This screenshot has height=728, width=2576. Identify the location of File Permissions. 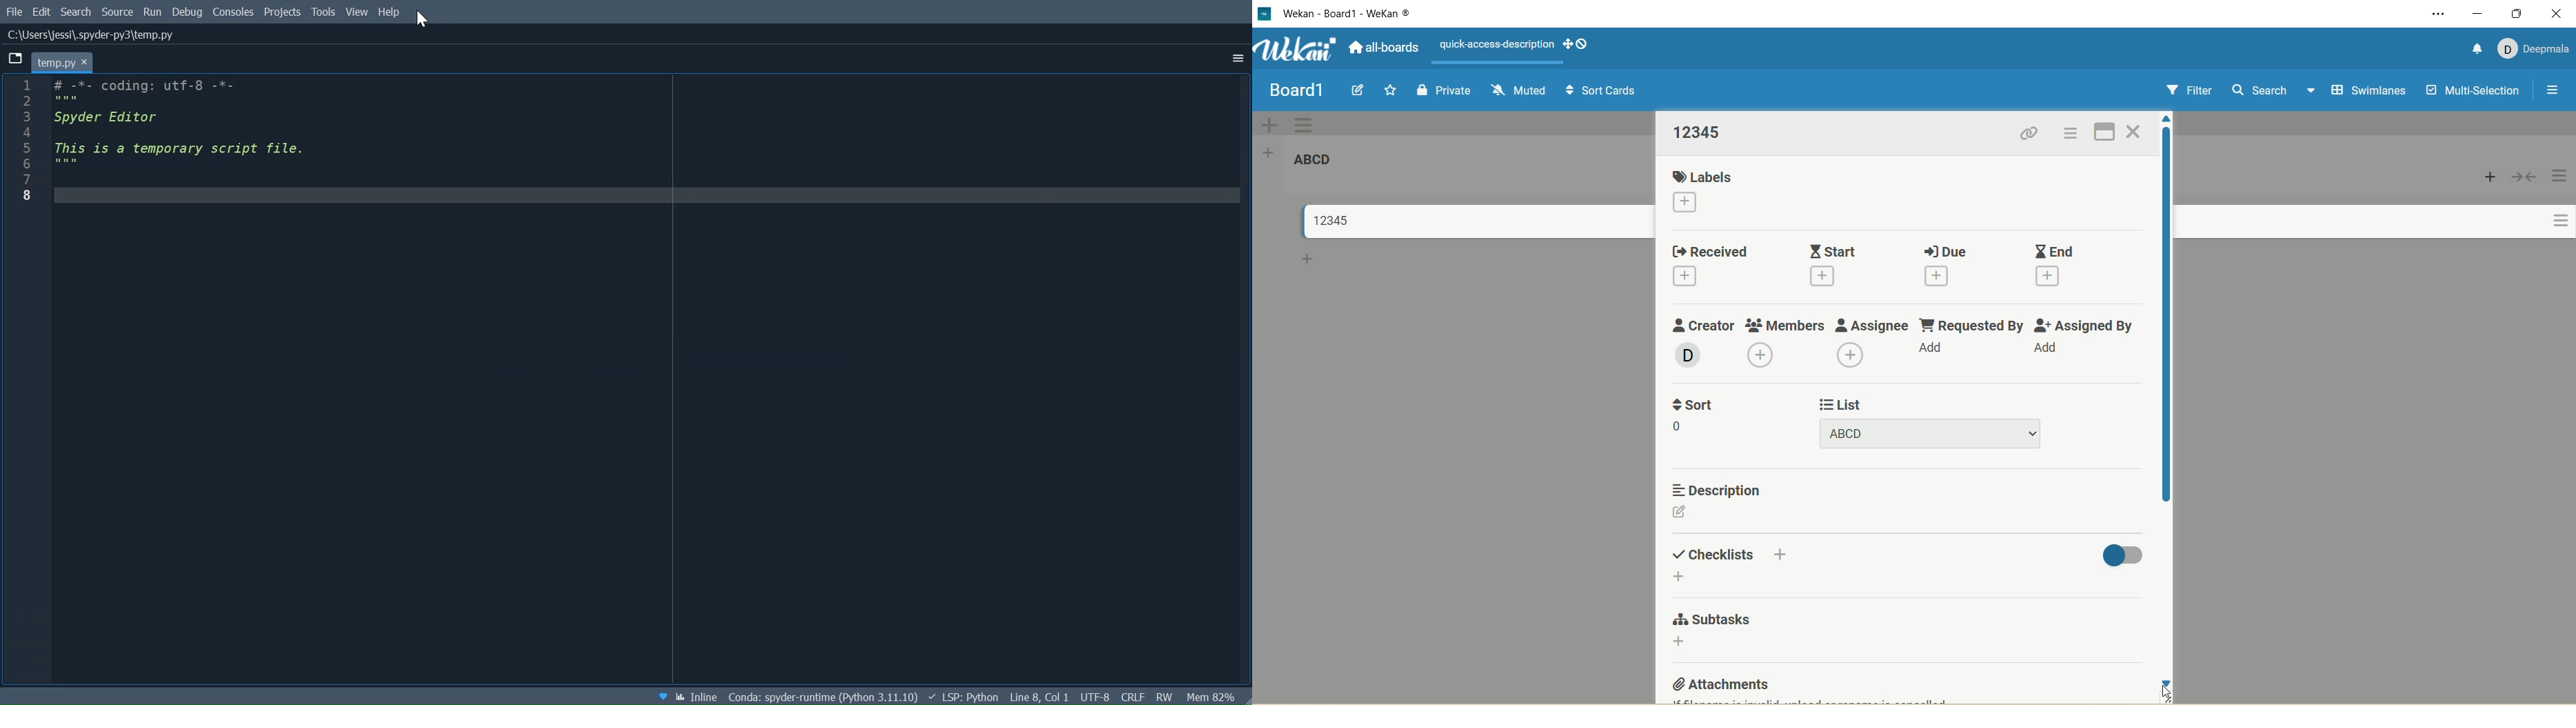
(1167, 697).